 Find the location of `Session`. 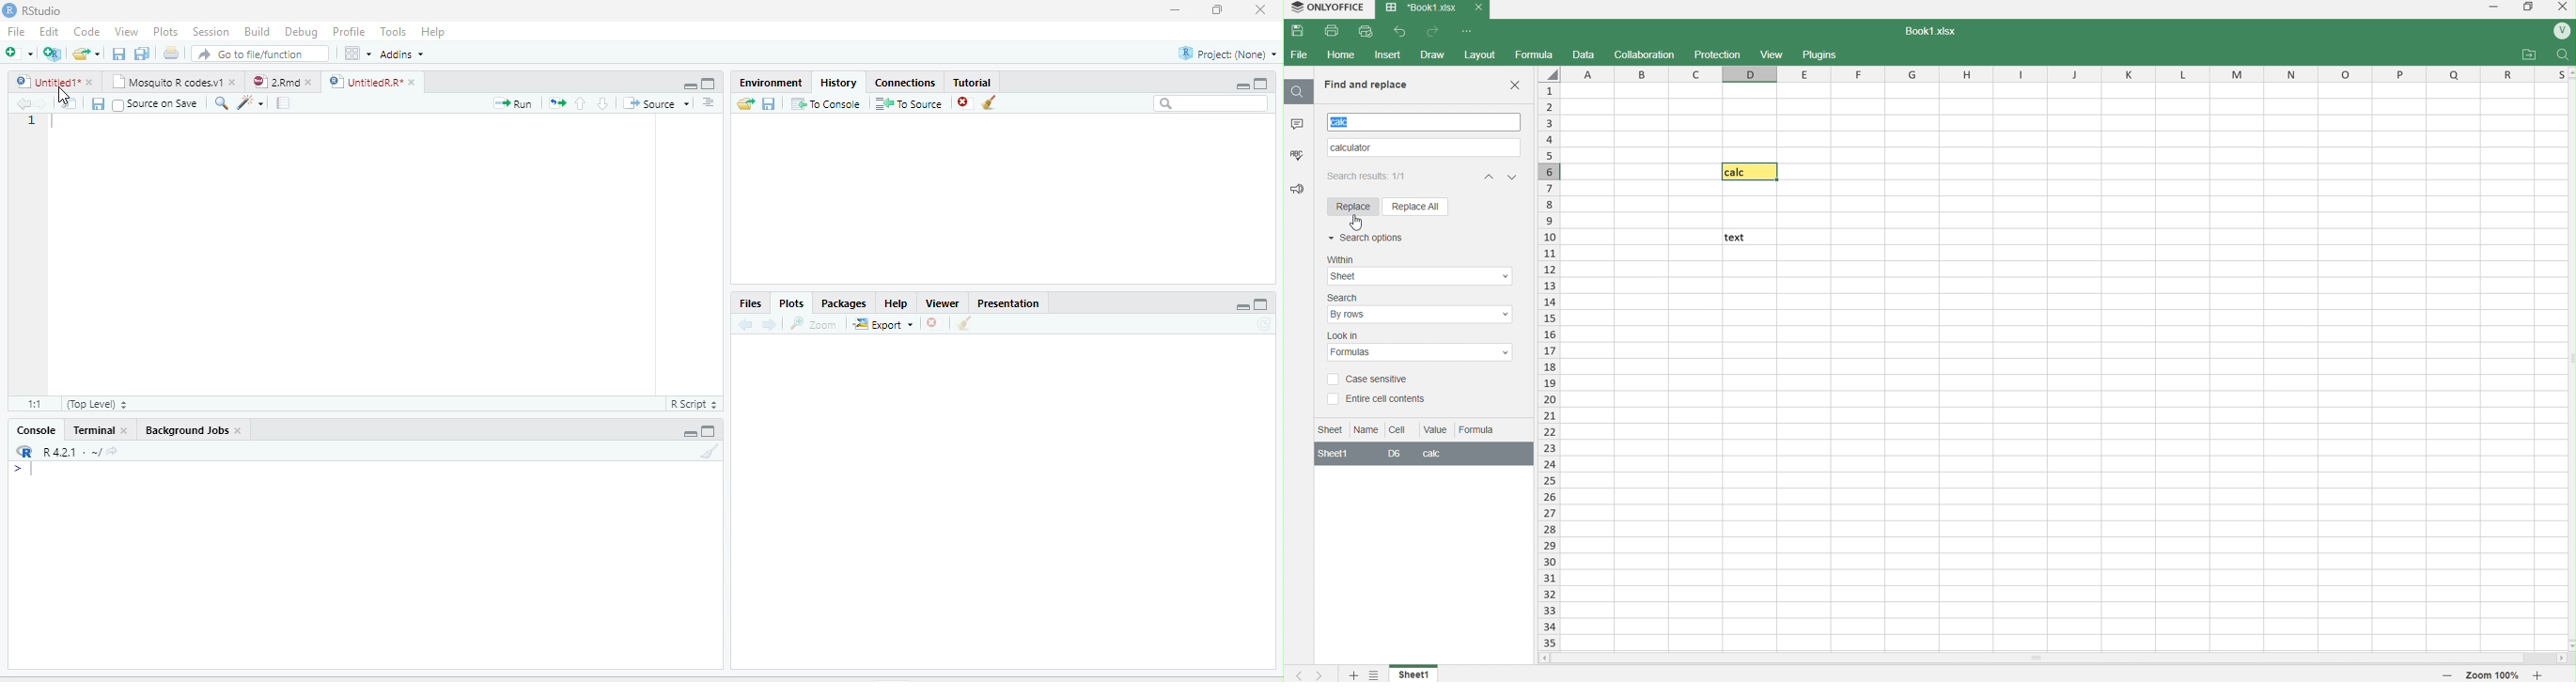

Session is located at coordinates (211, 31).